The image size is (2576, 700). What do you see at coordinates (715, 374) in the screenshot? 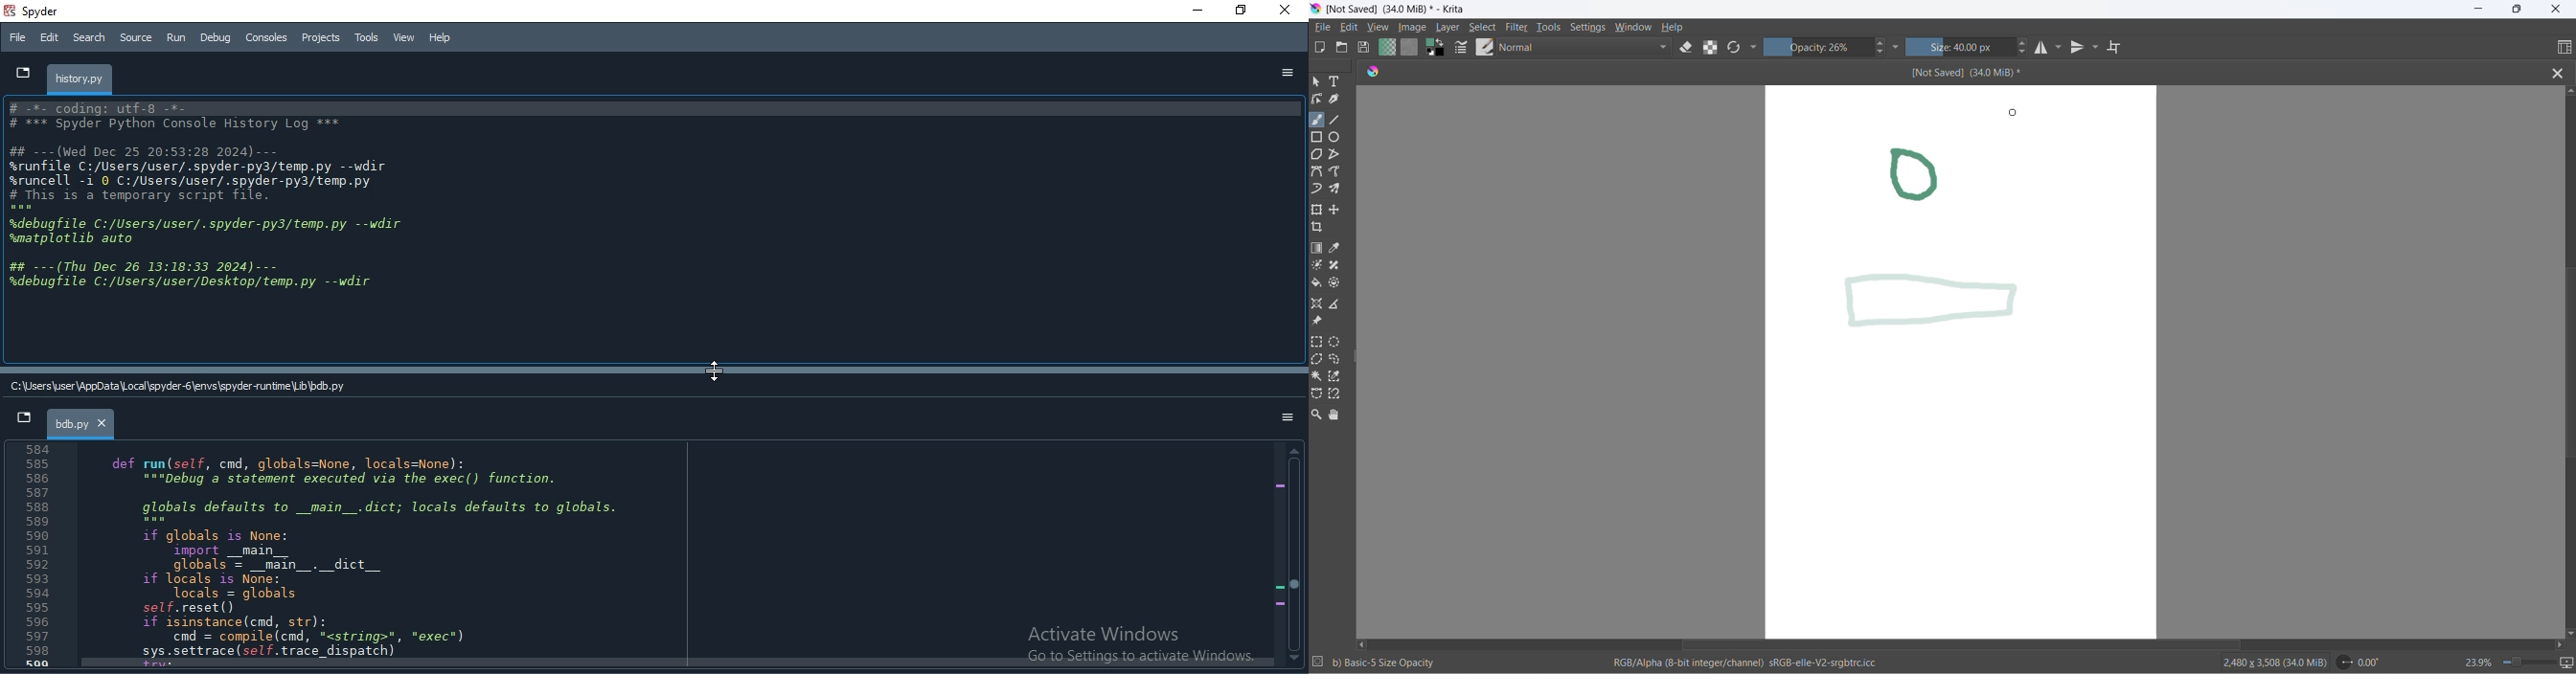
I see `Cursor on scroll bar` at bounding box center [715, 374].